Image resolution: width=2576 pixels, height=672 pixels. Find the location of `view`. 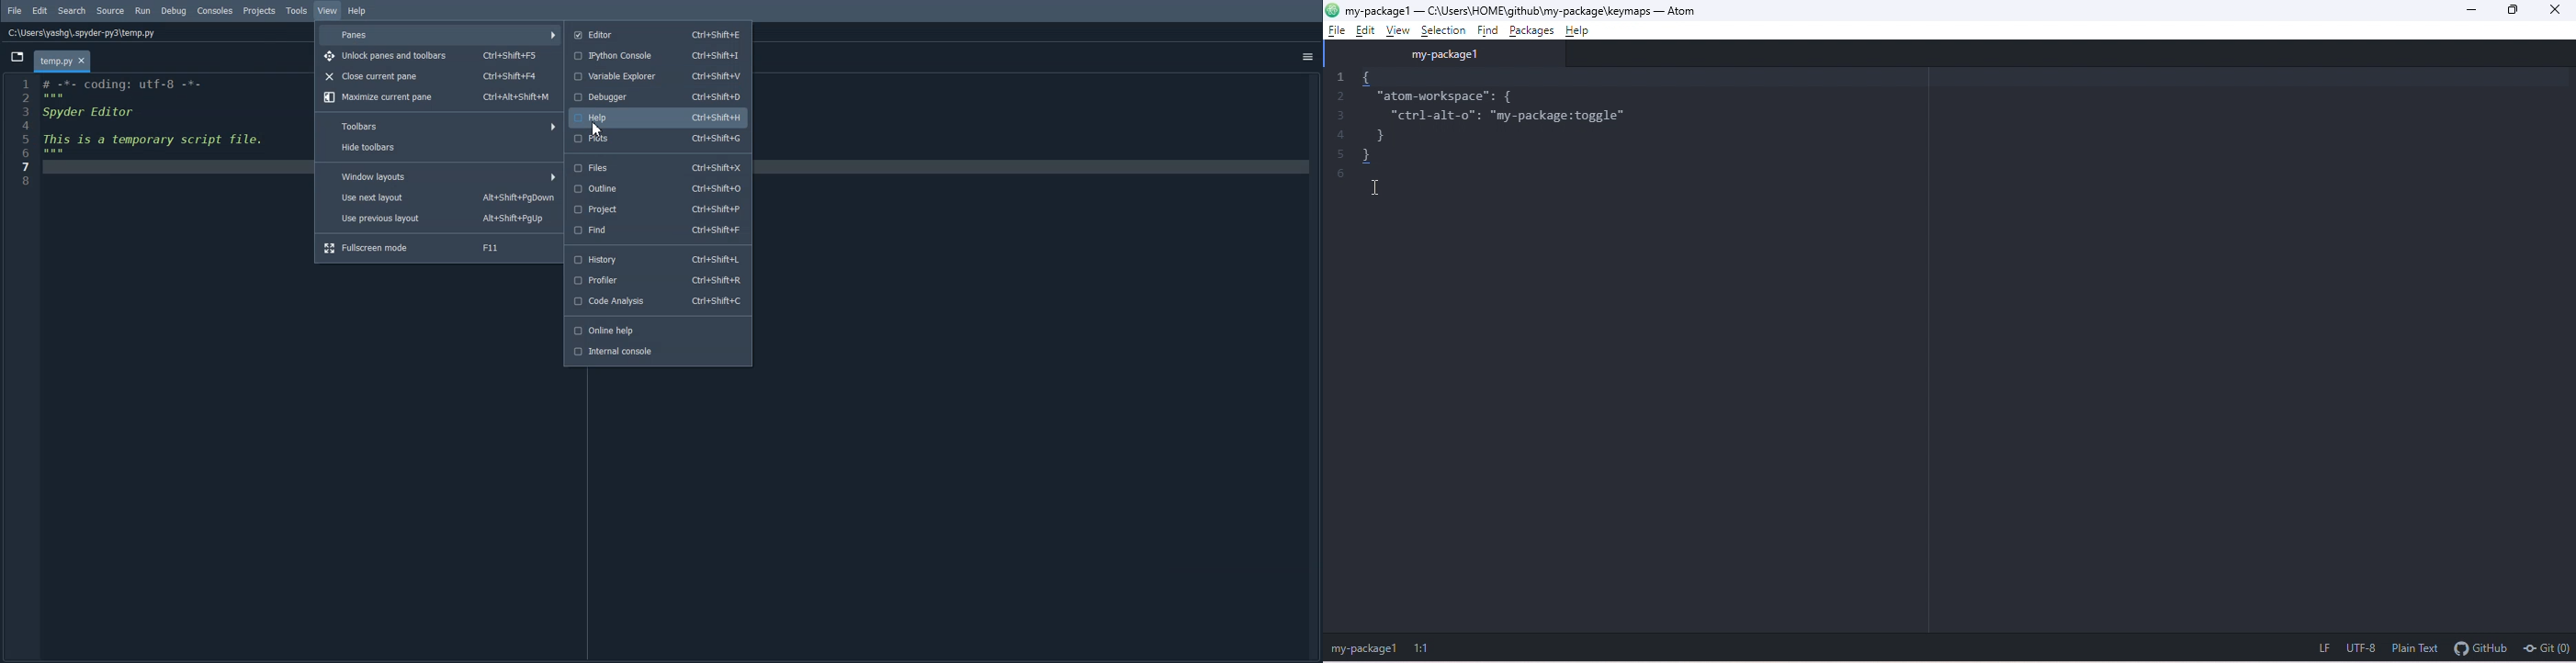

view is located at coordinates (1401, 30).